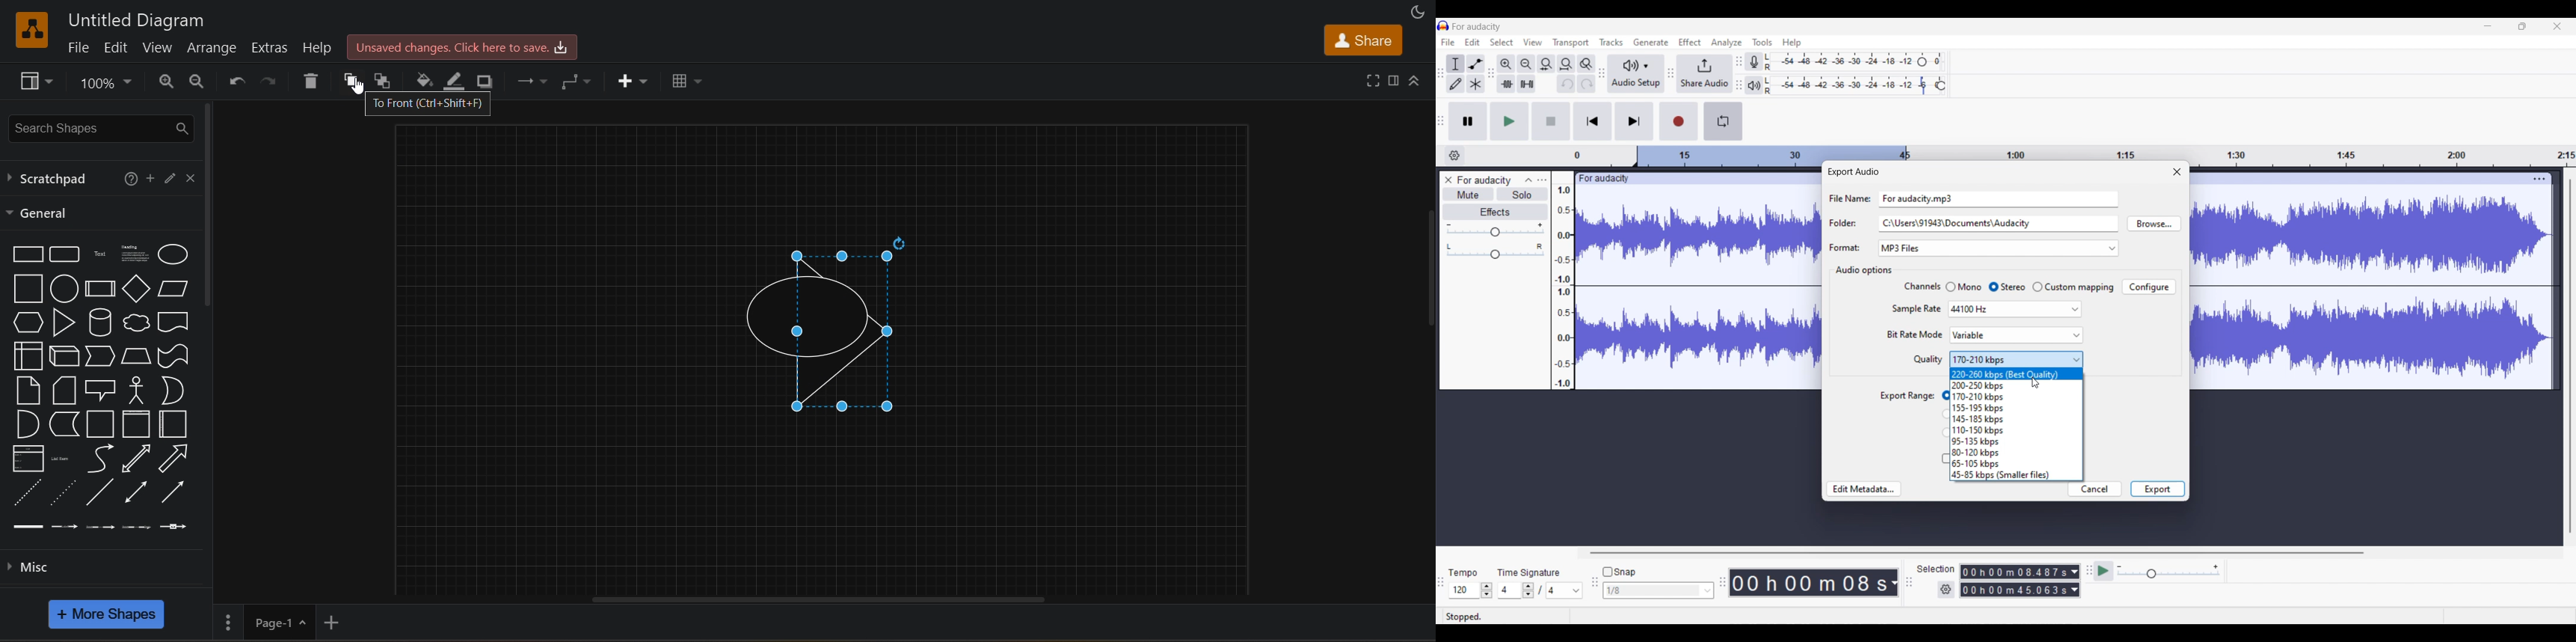  Describe the element at coordinates (31, 29) in the screenshot. I see `draw io logo` at that location.